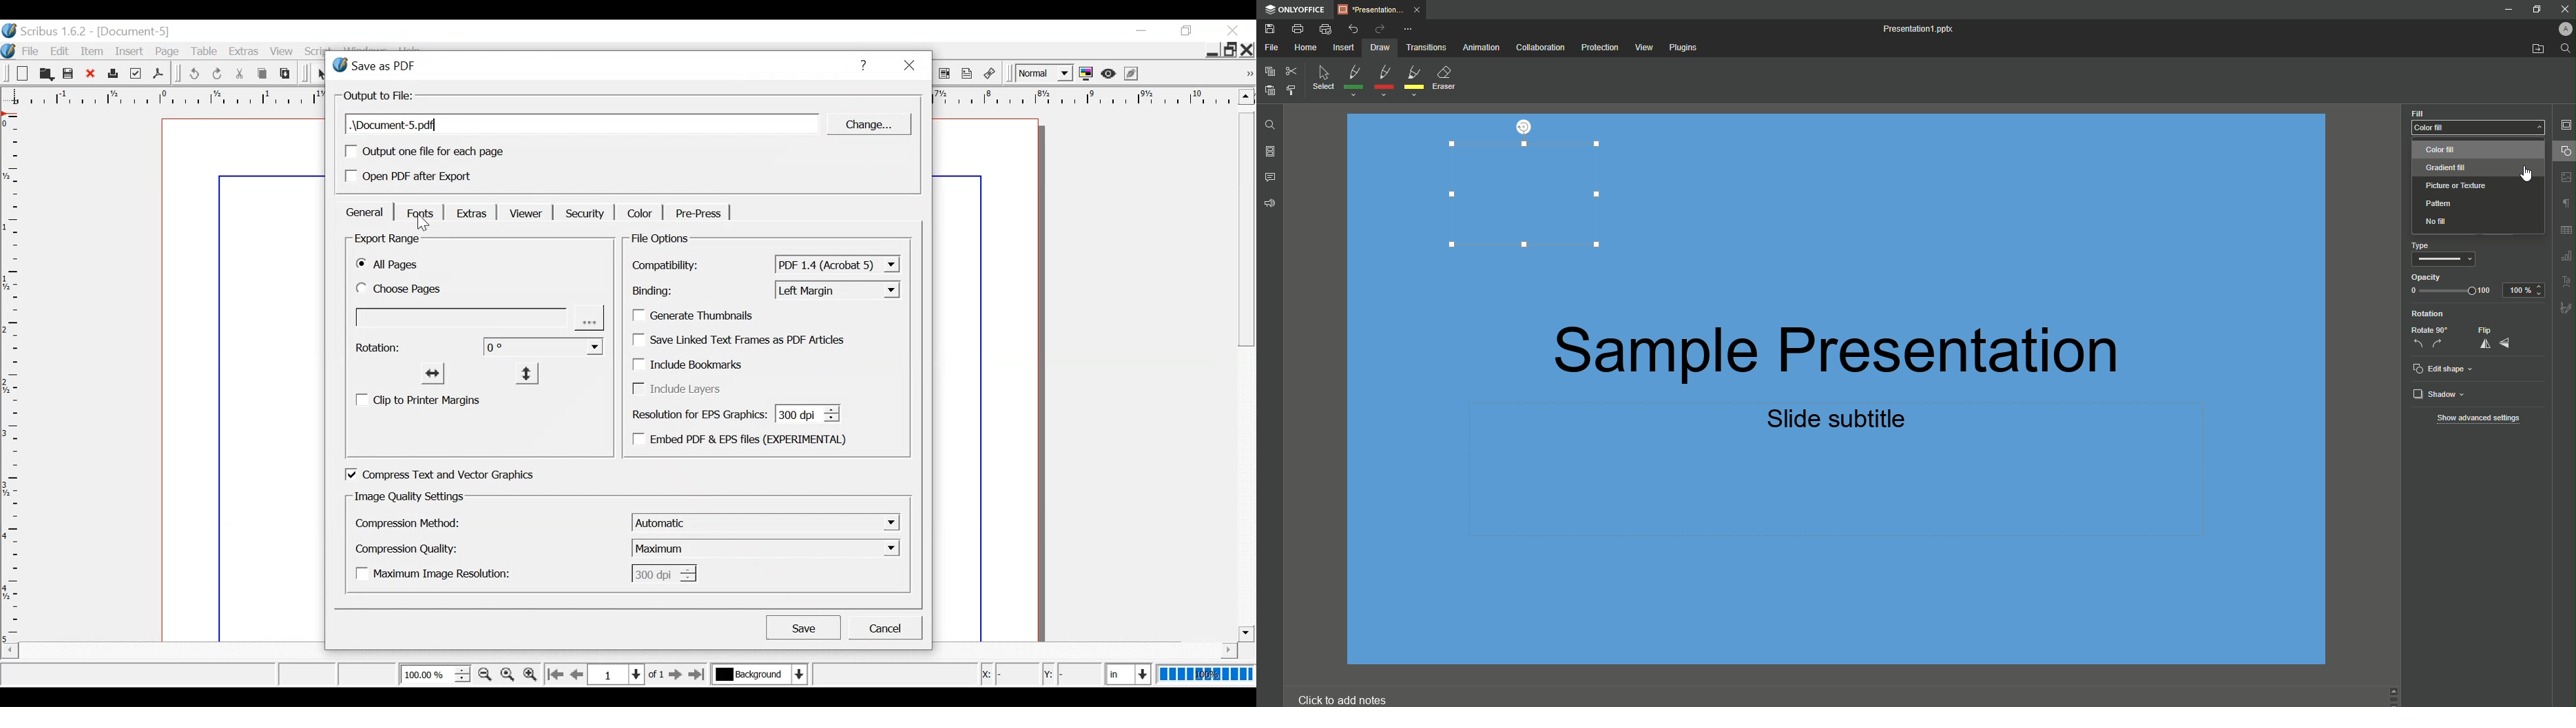 The image size is (2576, 728). Describe the element at coordinates (1246, 376) in the screenshot. I see `Vertical Scroll bar` at that location.